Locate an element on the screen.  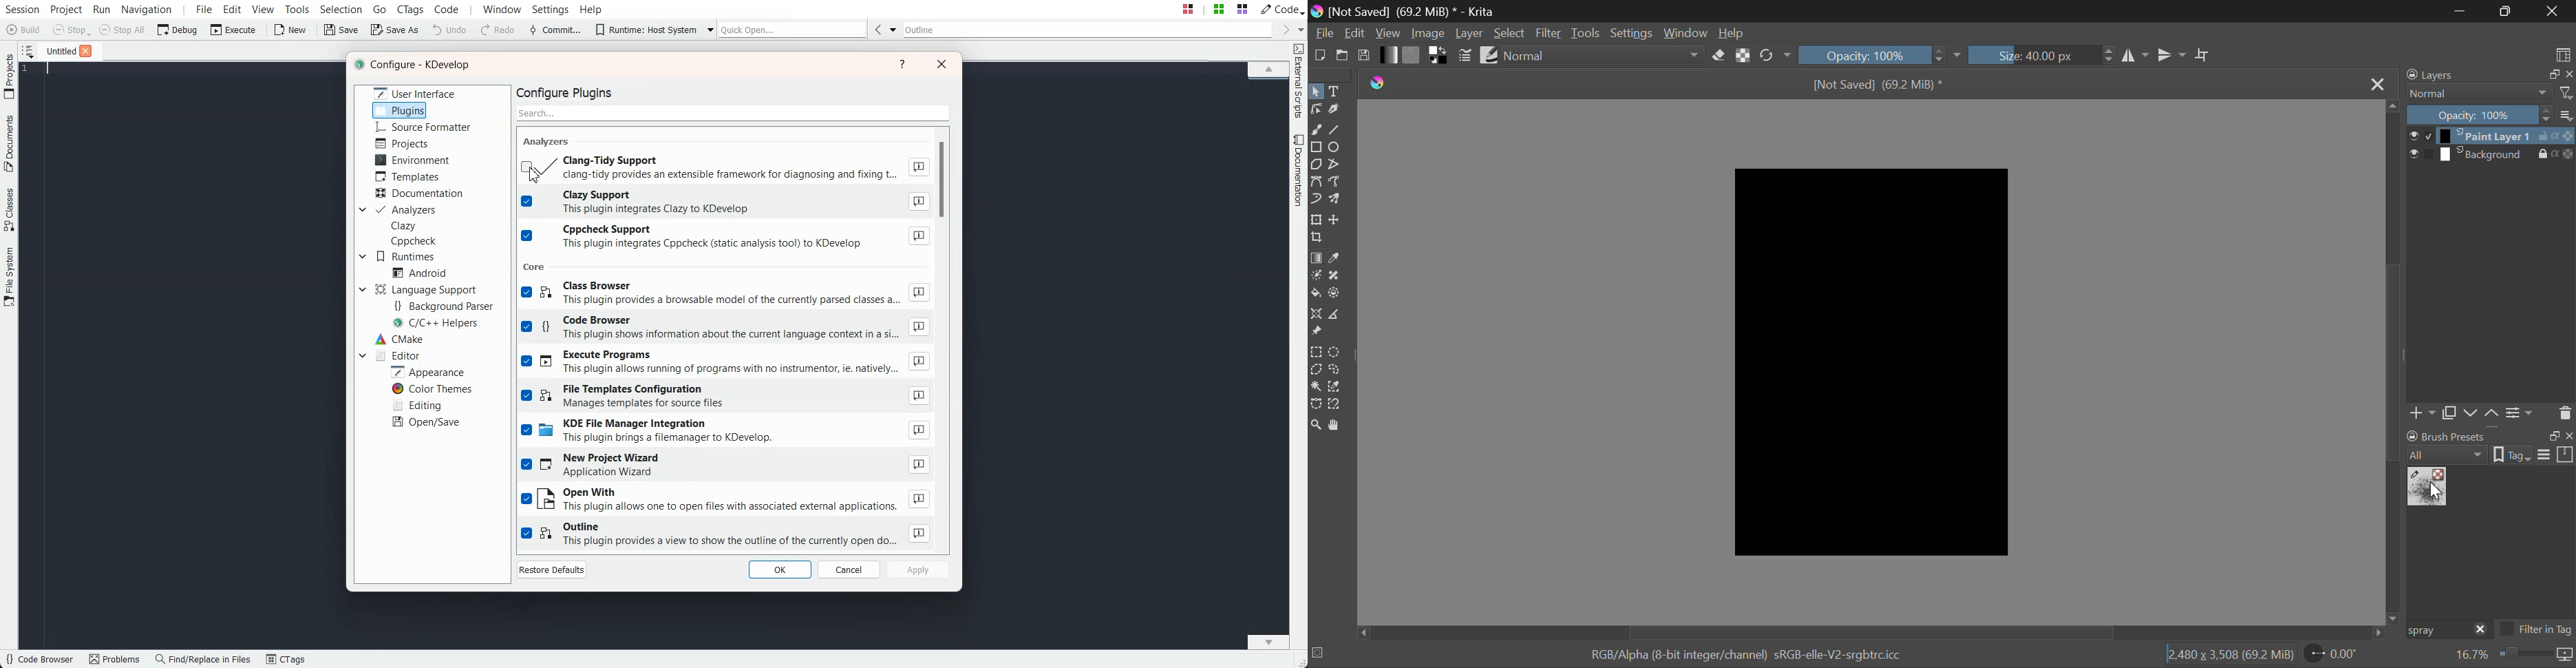
restore is located at coordinates (2552, 436).